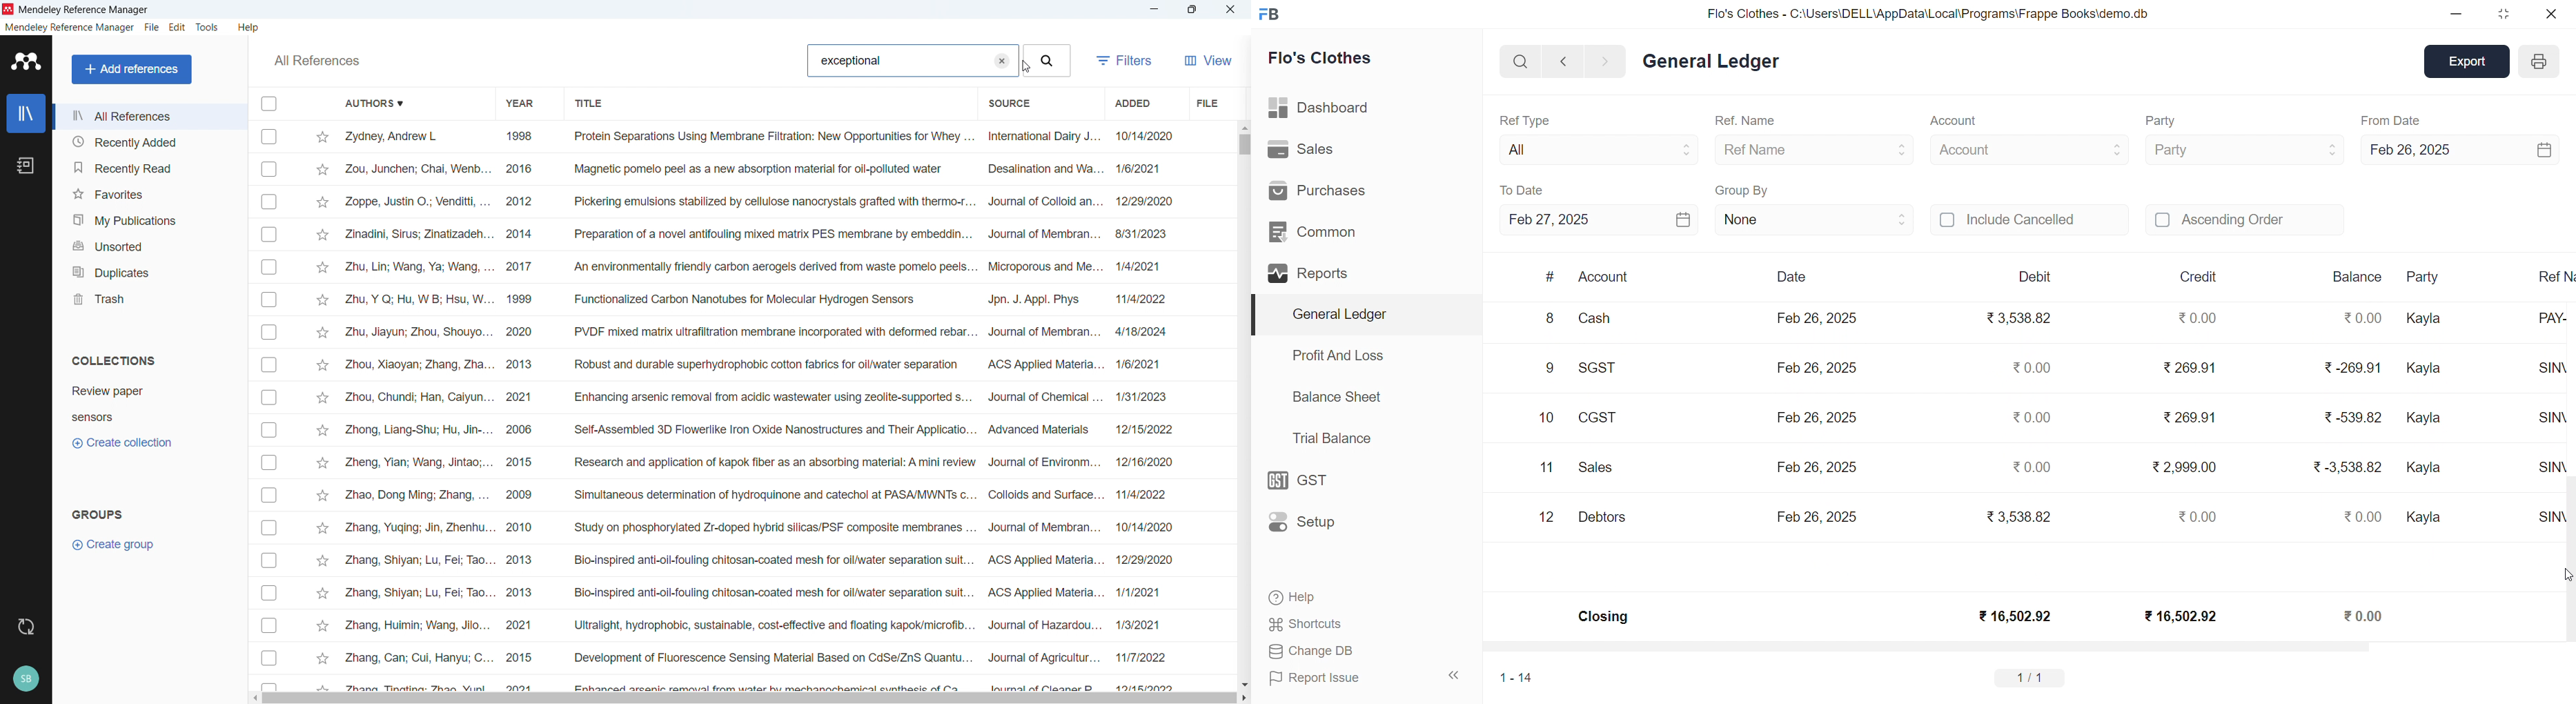 This screenshot has width=2576, height=728. What do you see at coordinates (2352, 420) in the screenshot?
I see `₹-539.82` at bounding box center [2352, 420].